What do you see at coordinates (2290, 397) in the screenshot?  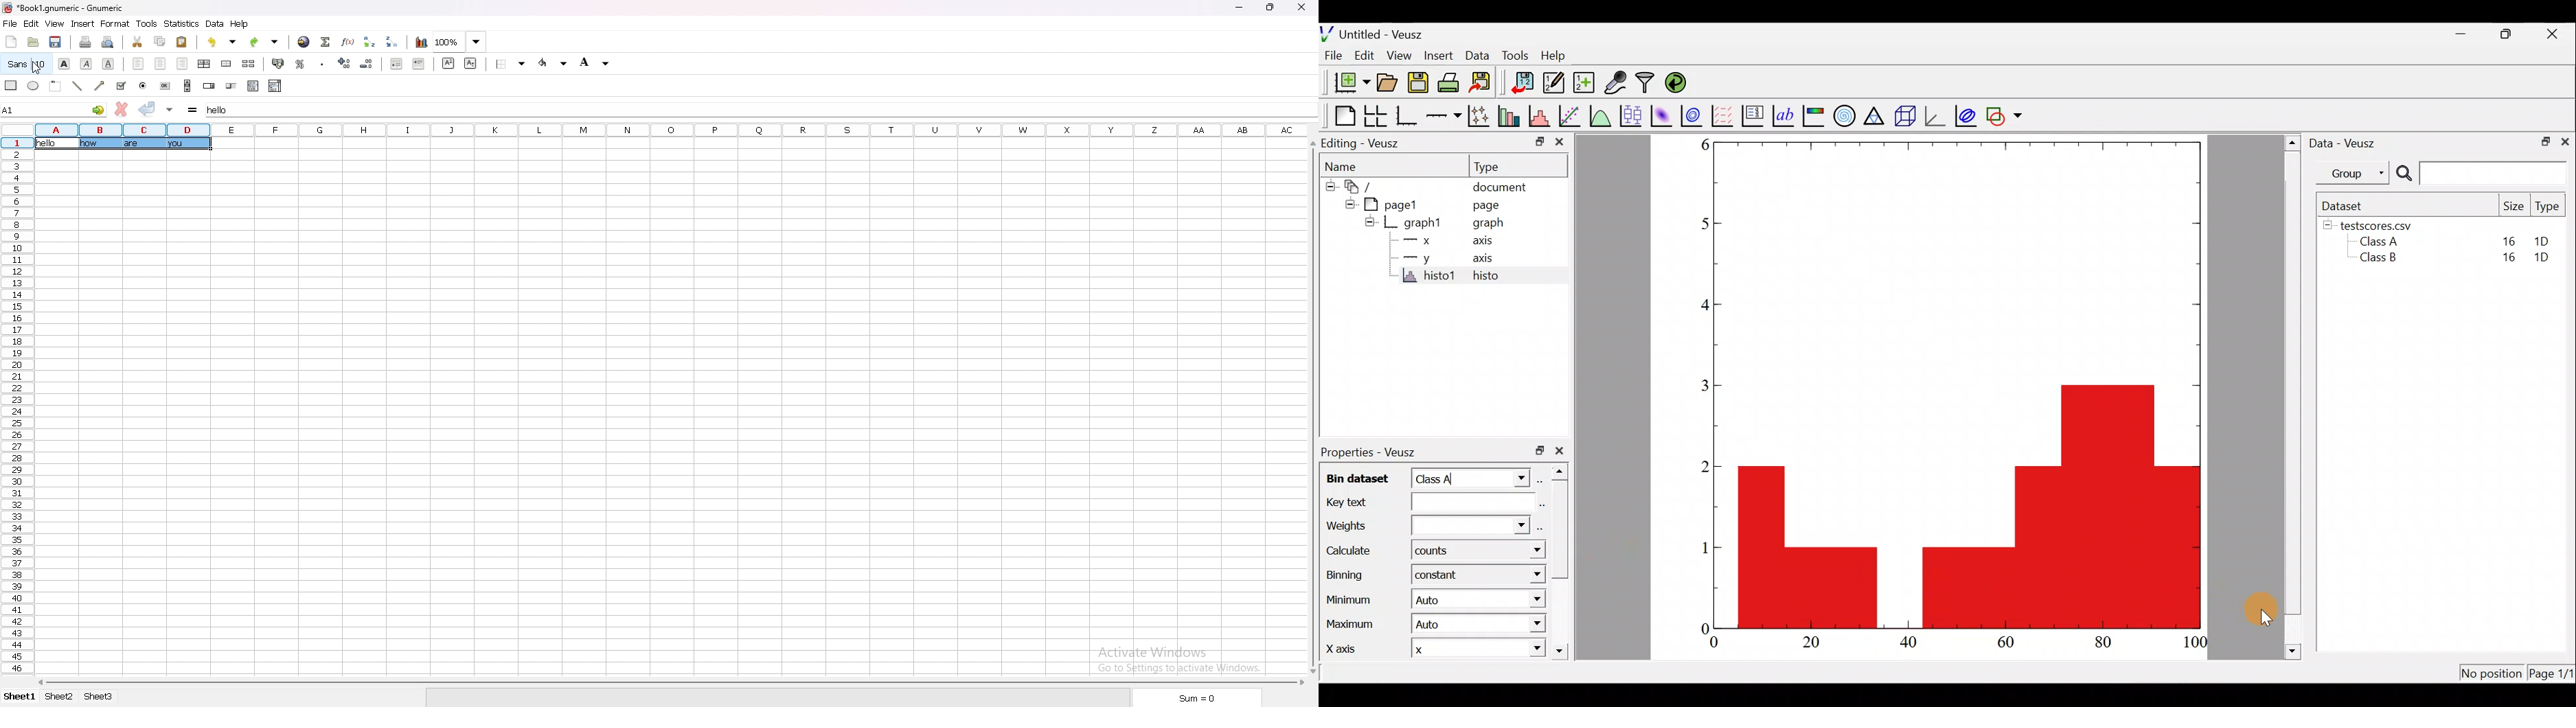 I see `scroll bar` at bounding box center [2290, 397].